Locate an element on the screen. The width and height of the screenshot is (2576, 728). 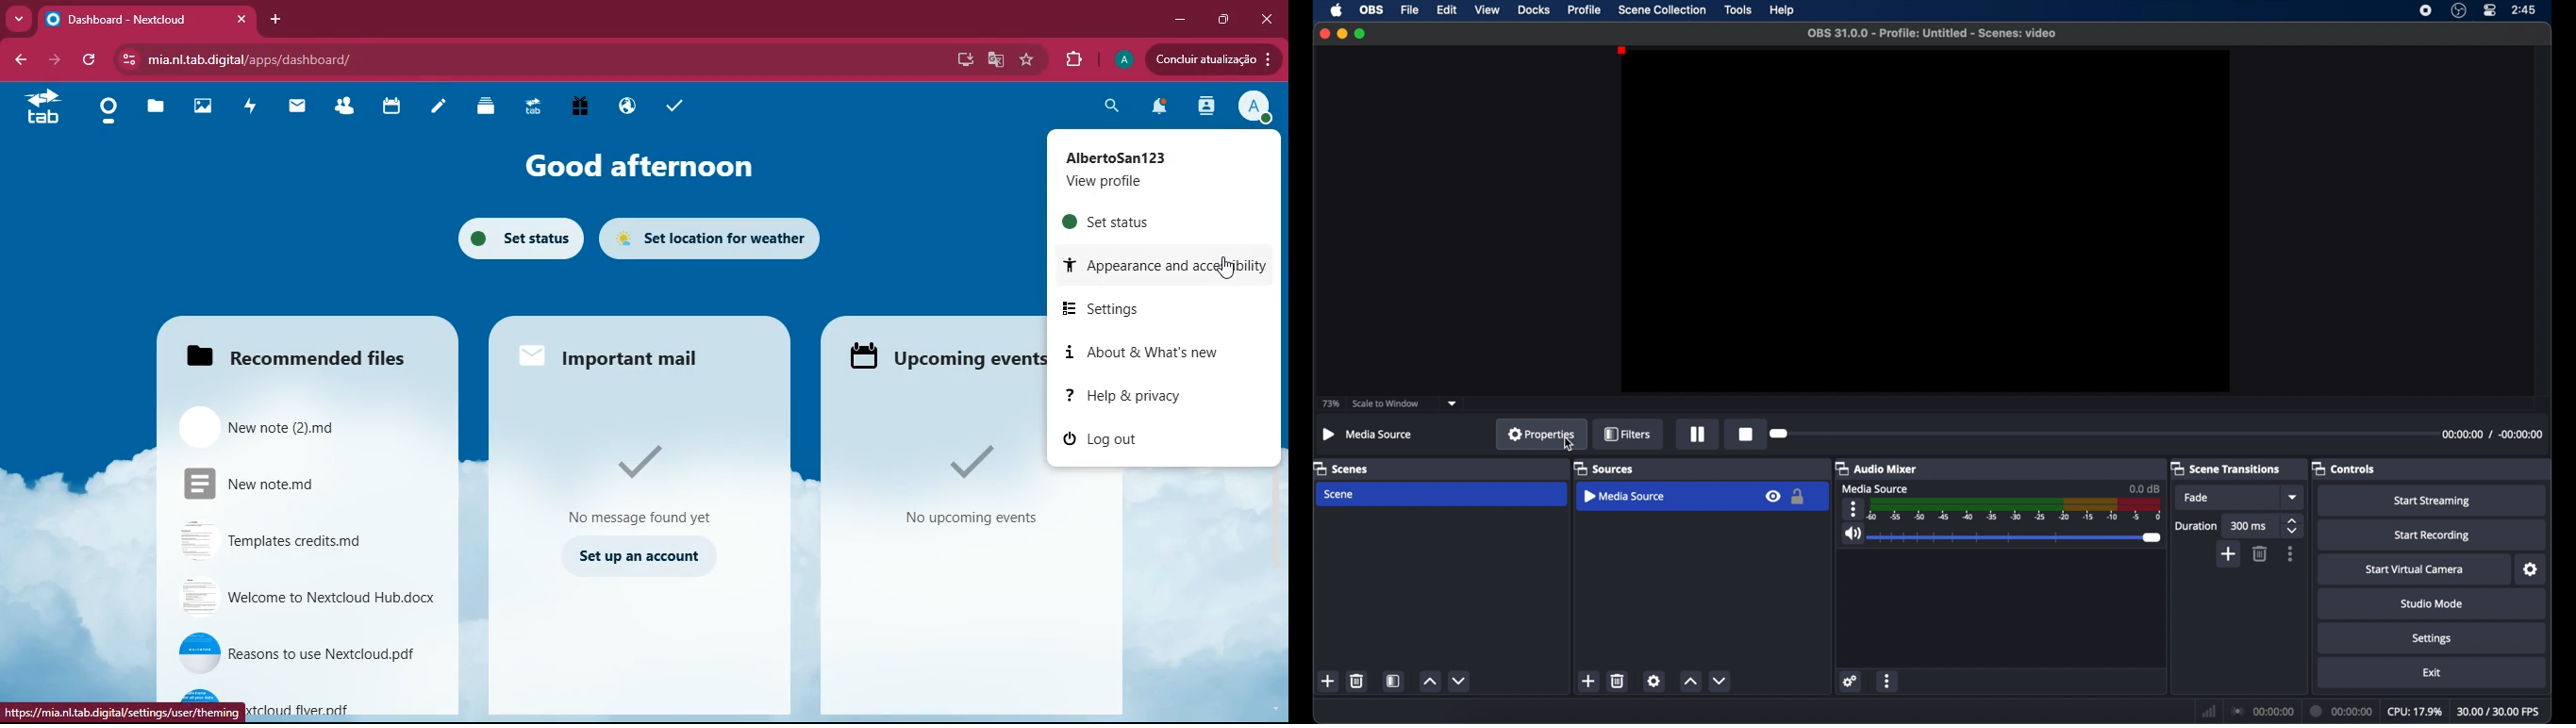
scene filters is located at coordinates (1394, 681).